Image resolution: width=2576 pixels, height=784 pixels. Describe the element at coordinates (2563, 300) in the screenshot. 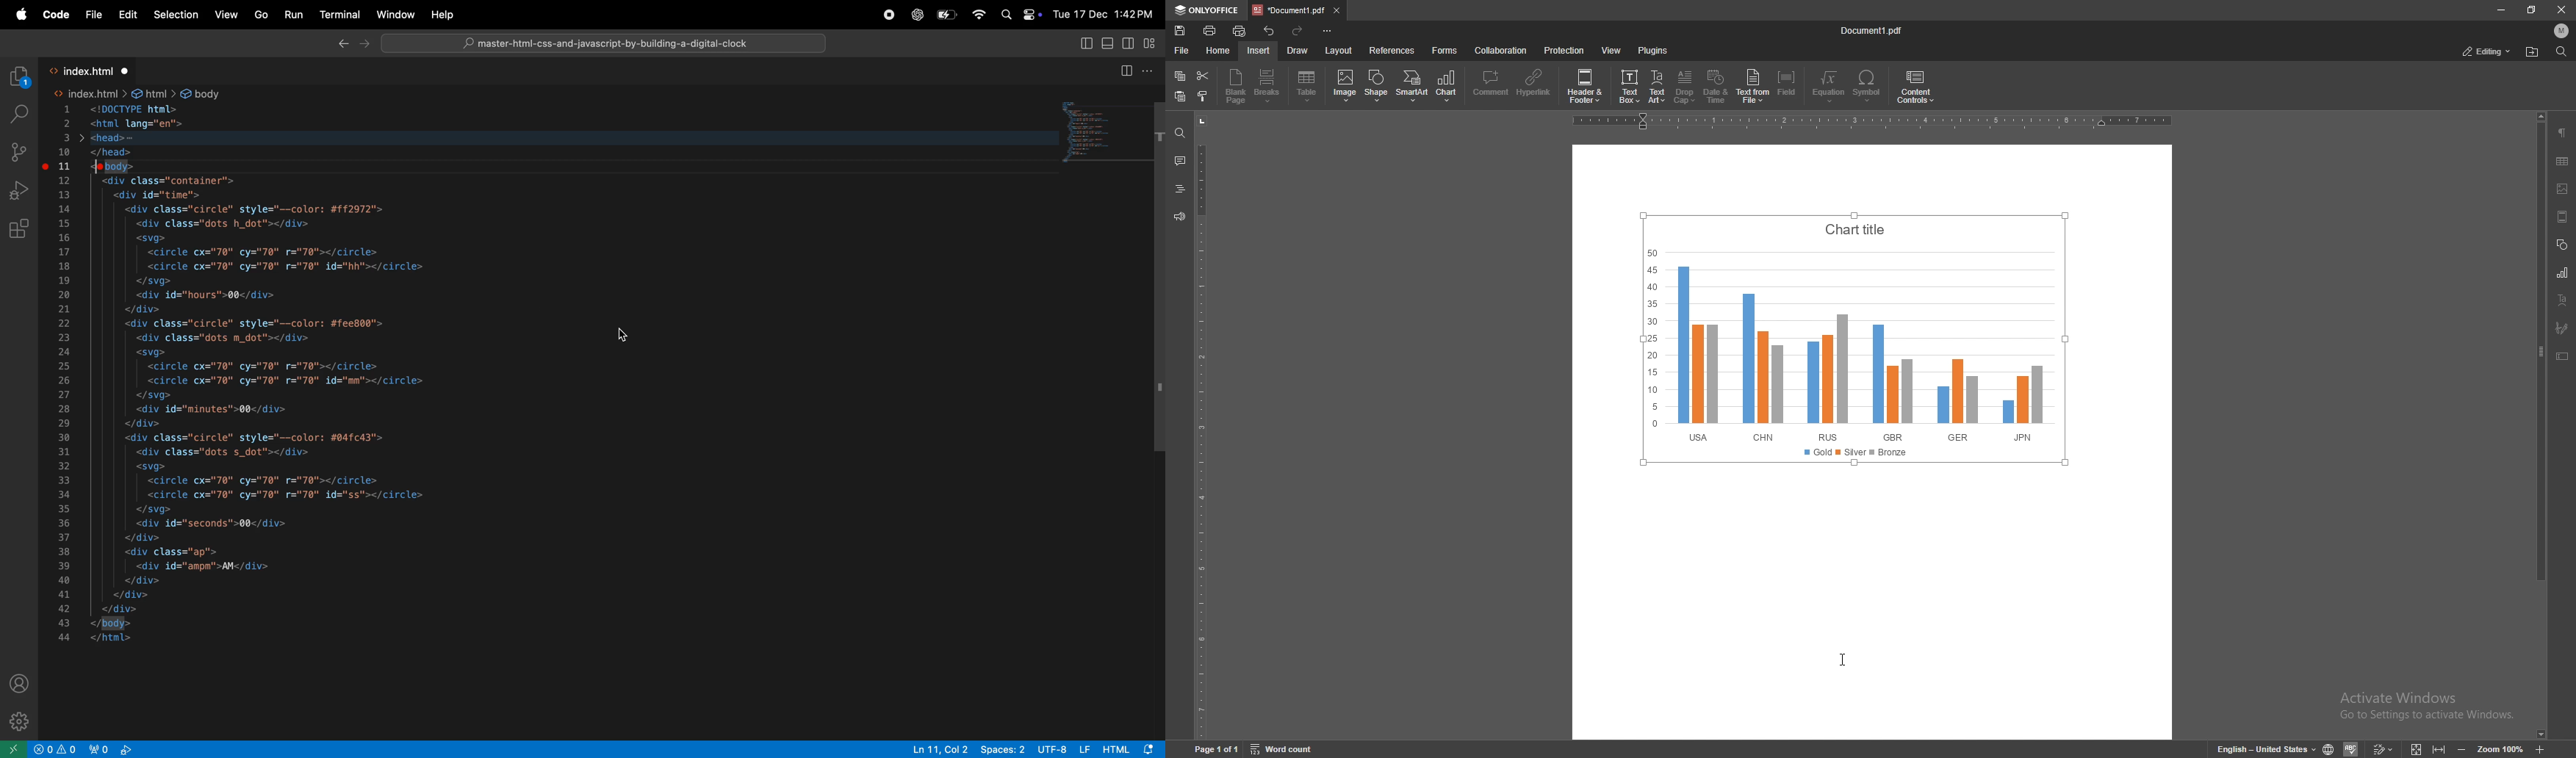

I see `text art` at that location.